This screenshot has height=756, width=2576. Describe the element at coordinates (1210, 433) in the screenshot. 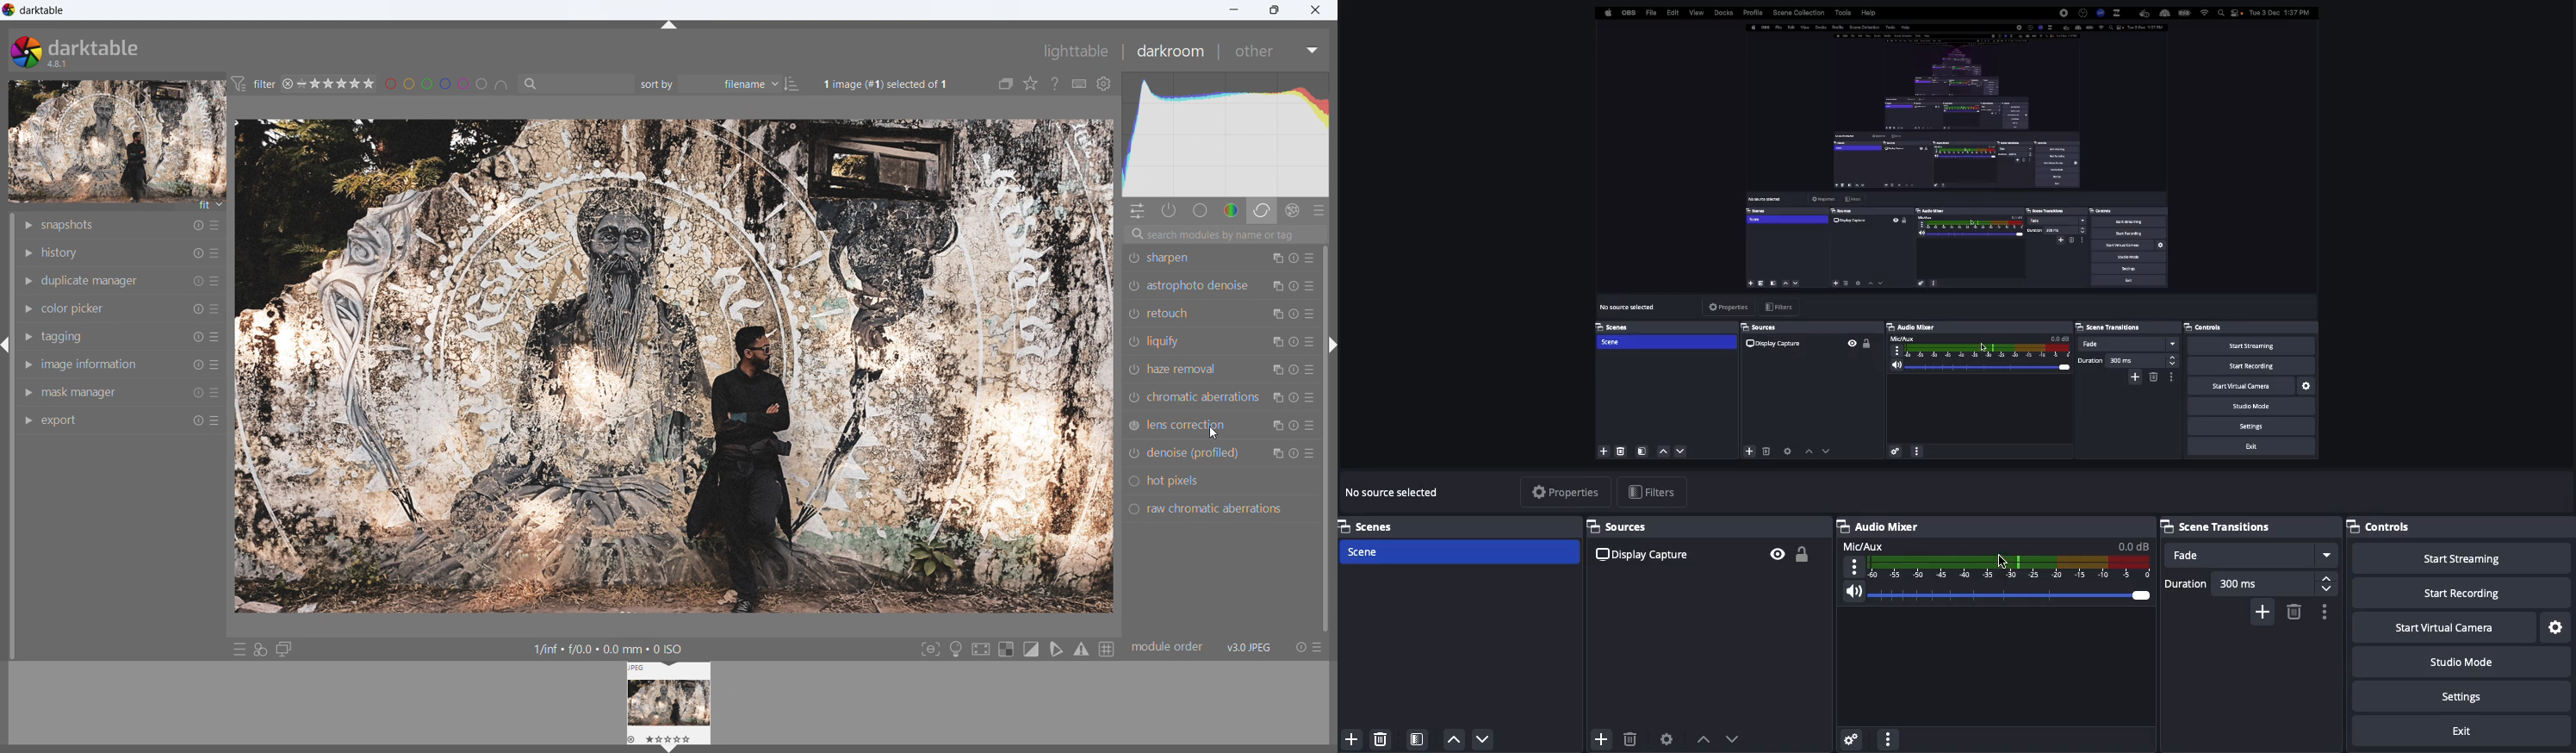

I see `cursor` at that location.